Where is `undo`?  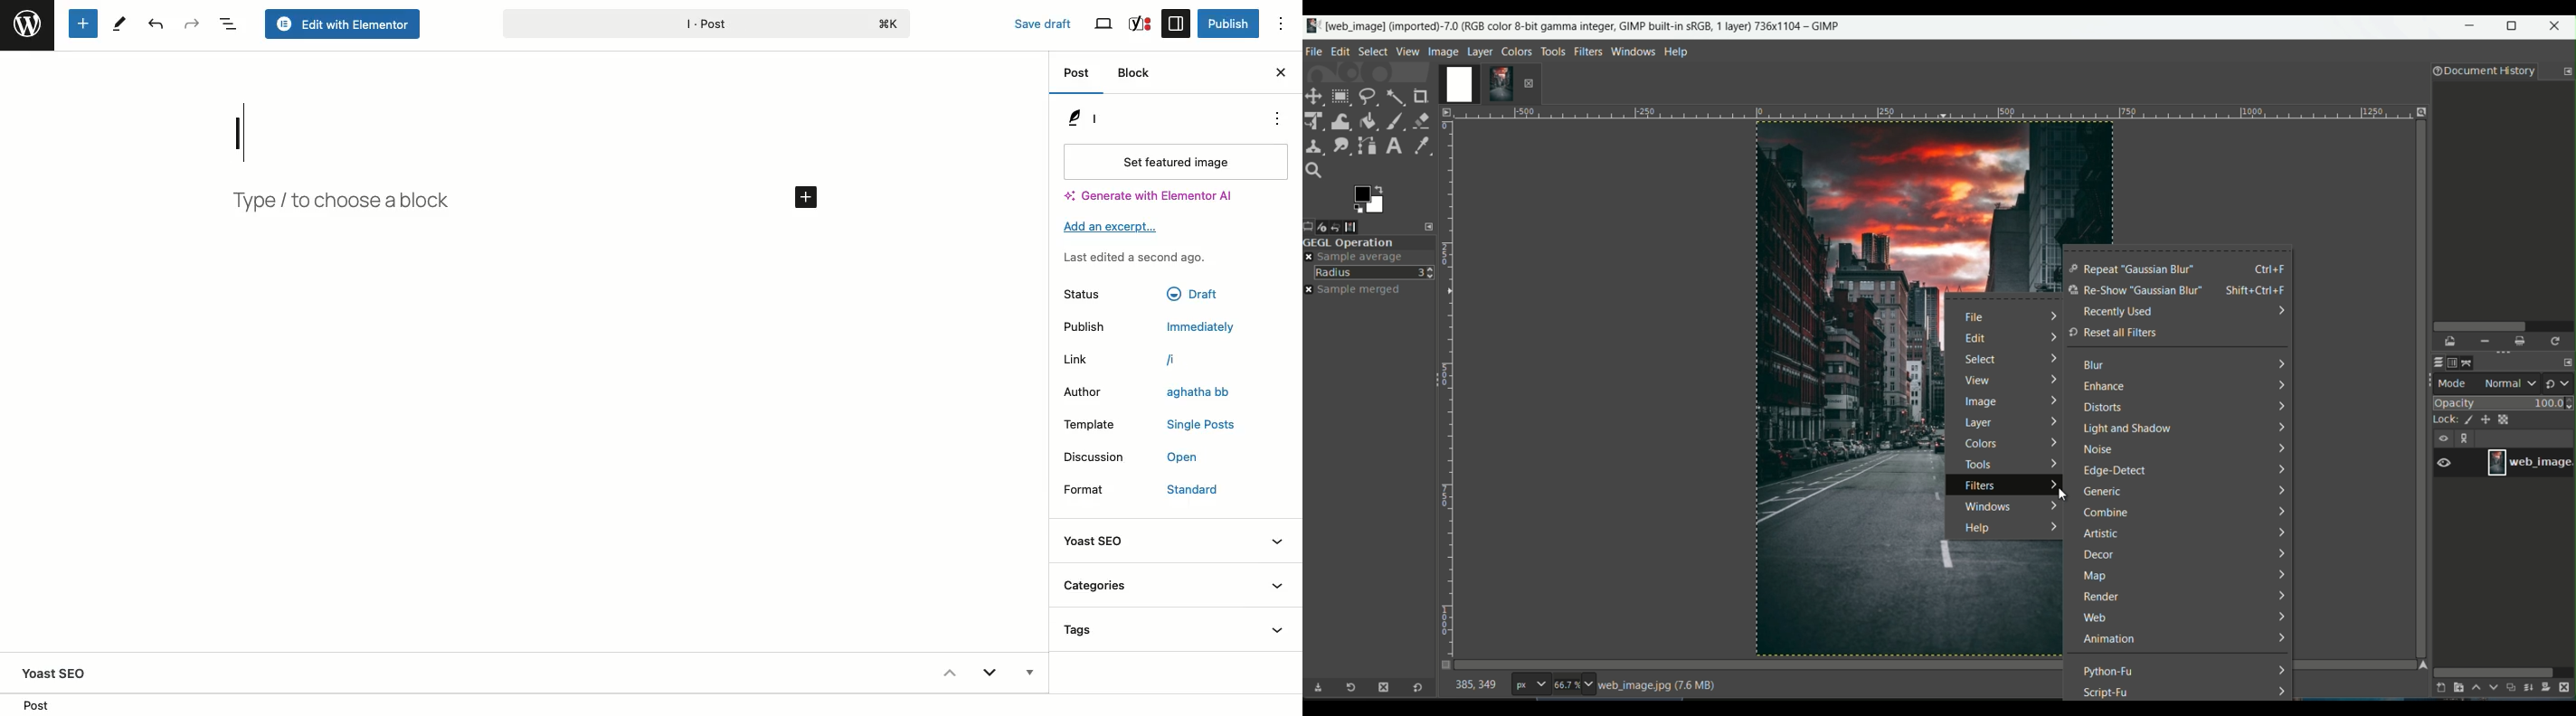
undo is located at coordinates (1344, 226).